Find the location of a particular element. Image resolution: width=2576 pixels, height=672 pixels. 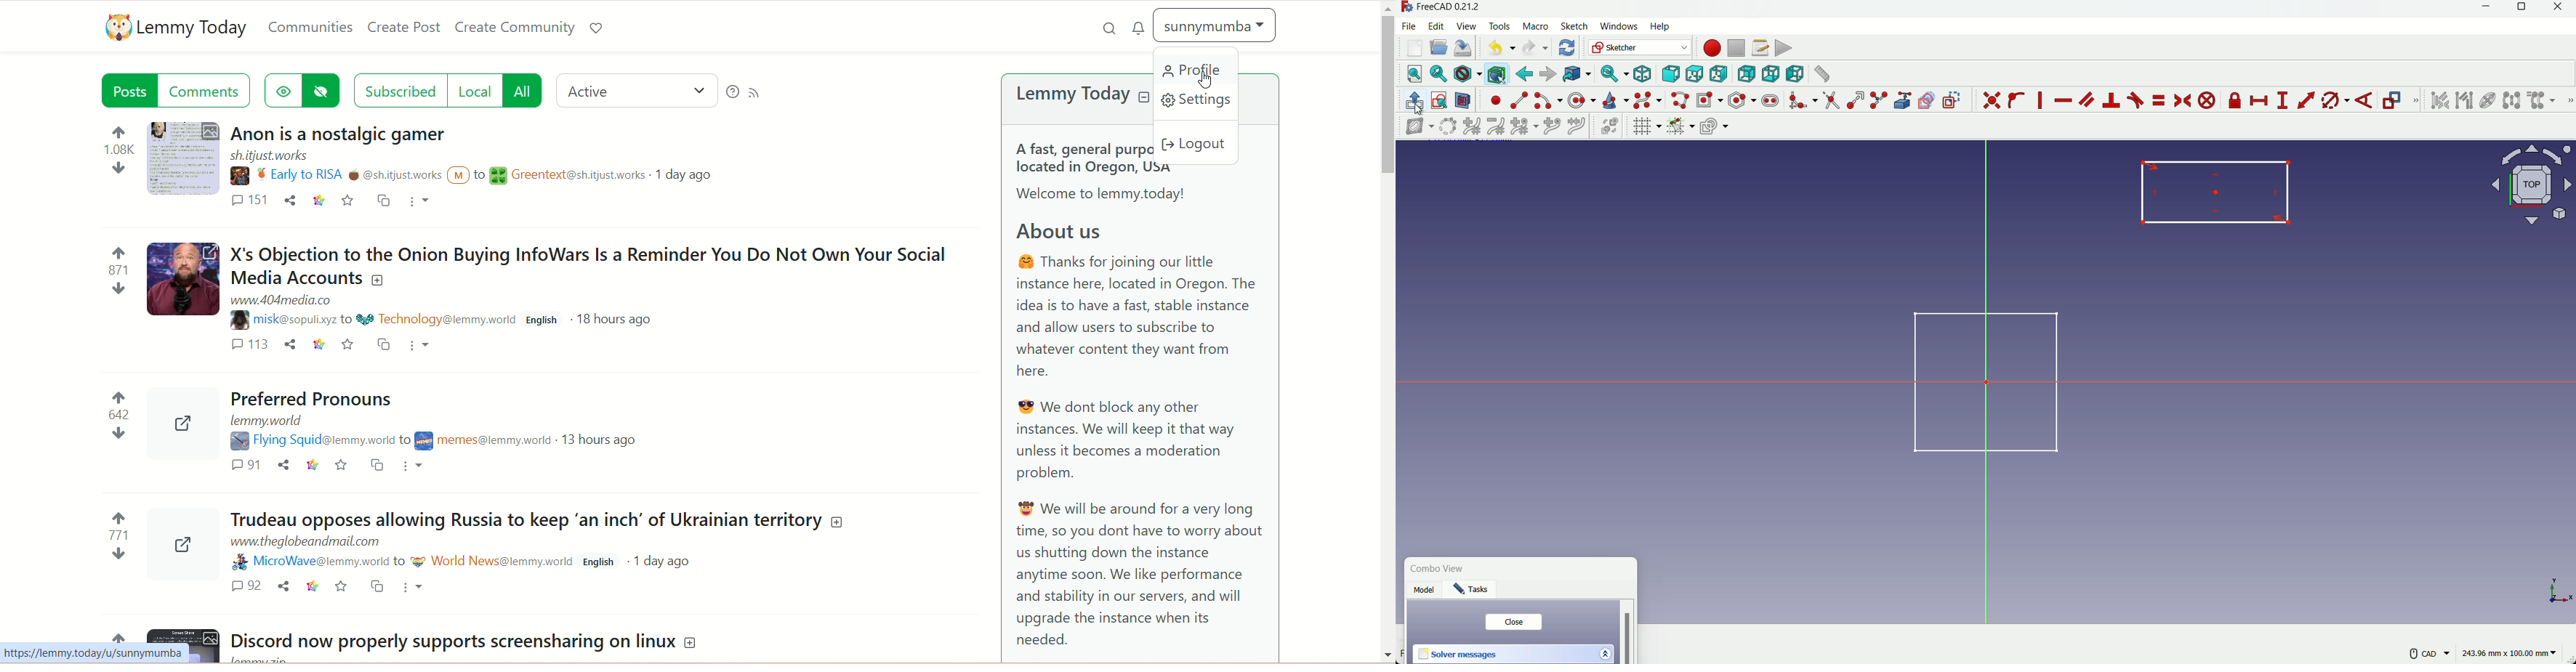

constraint tangent is located at coordinates (2136, 100).